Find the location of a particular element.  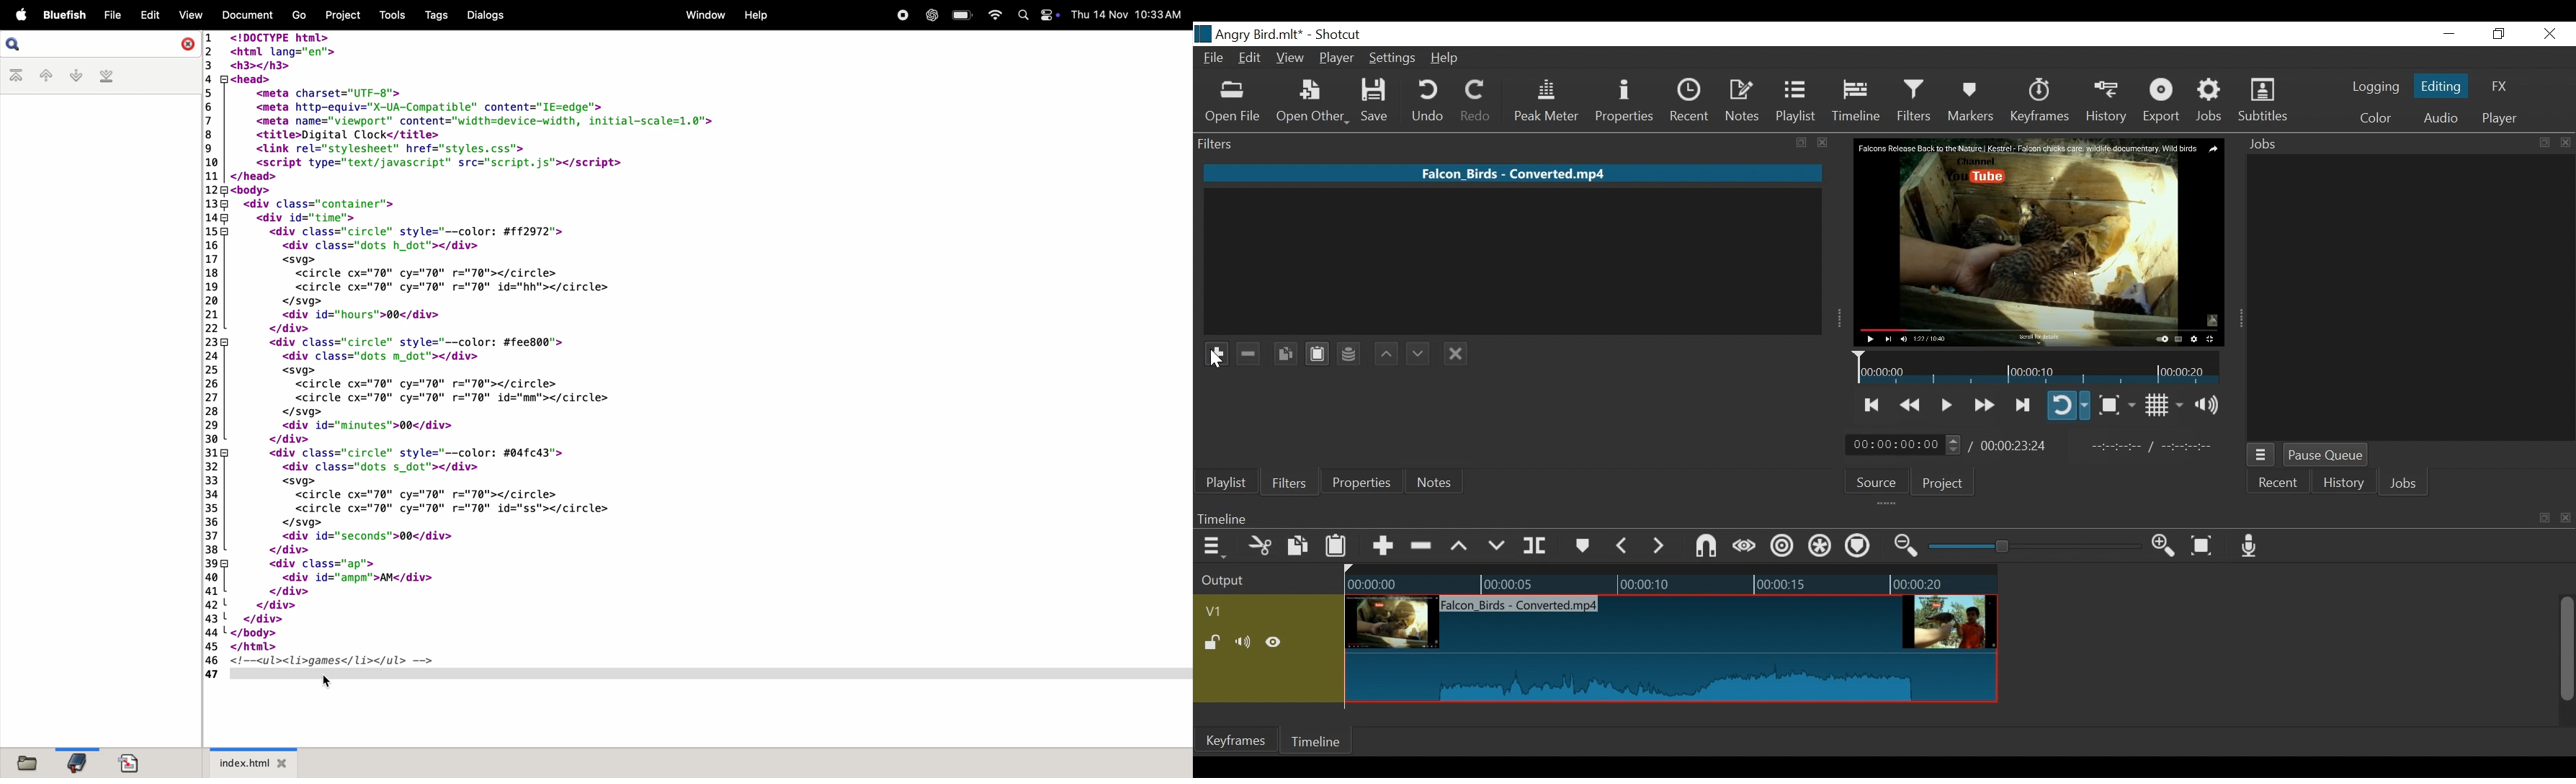

Playlist is located at coordinates (1796, 101).